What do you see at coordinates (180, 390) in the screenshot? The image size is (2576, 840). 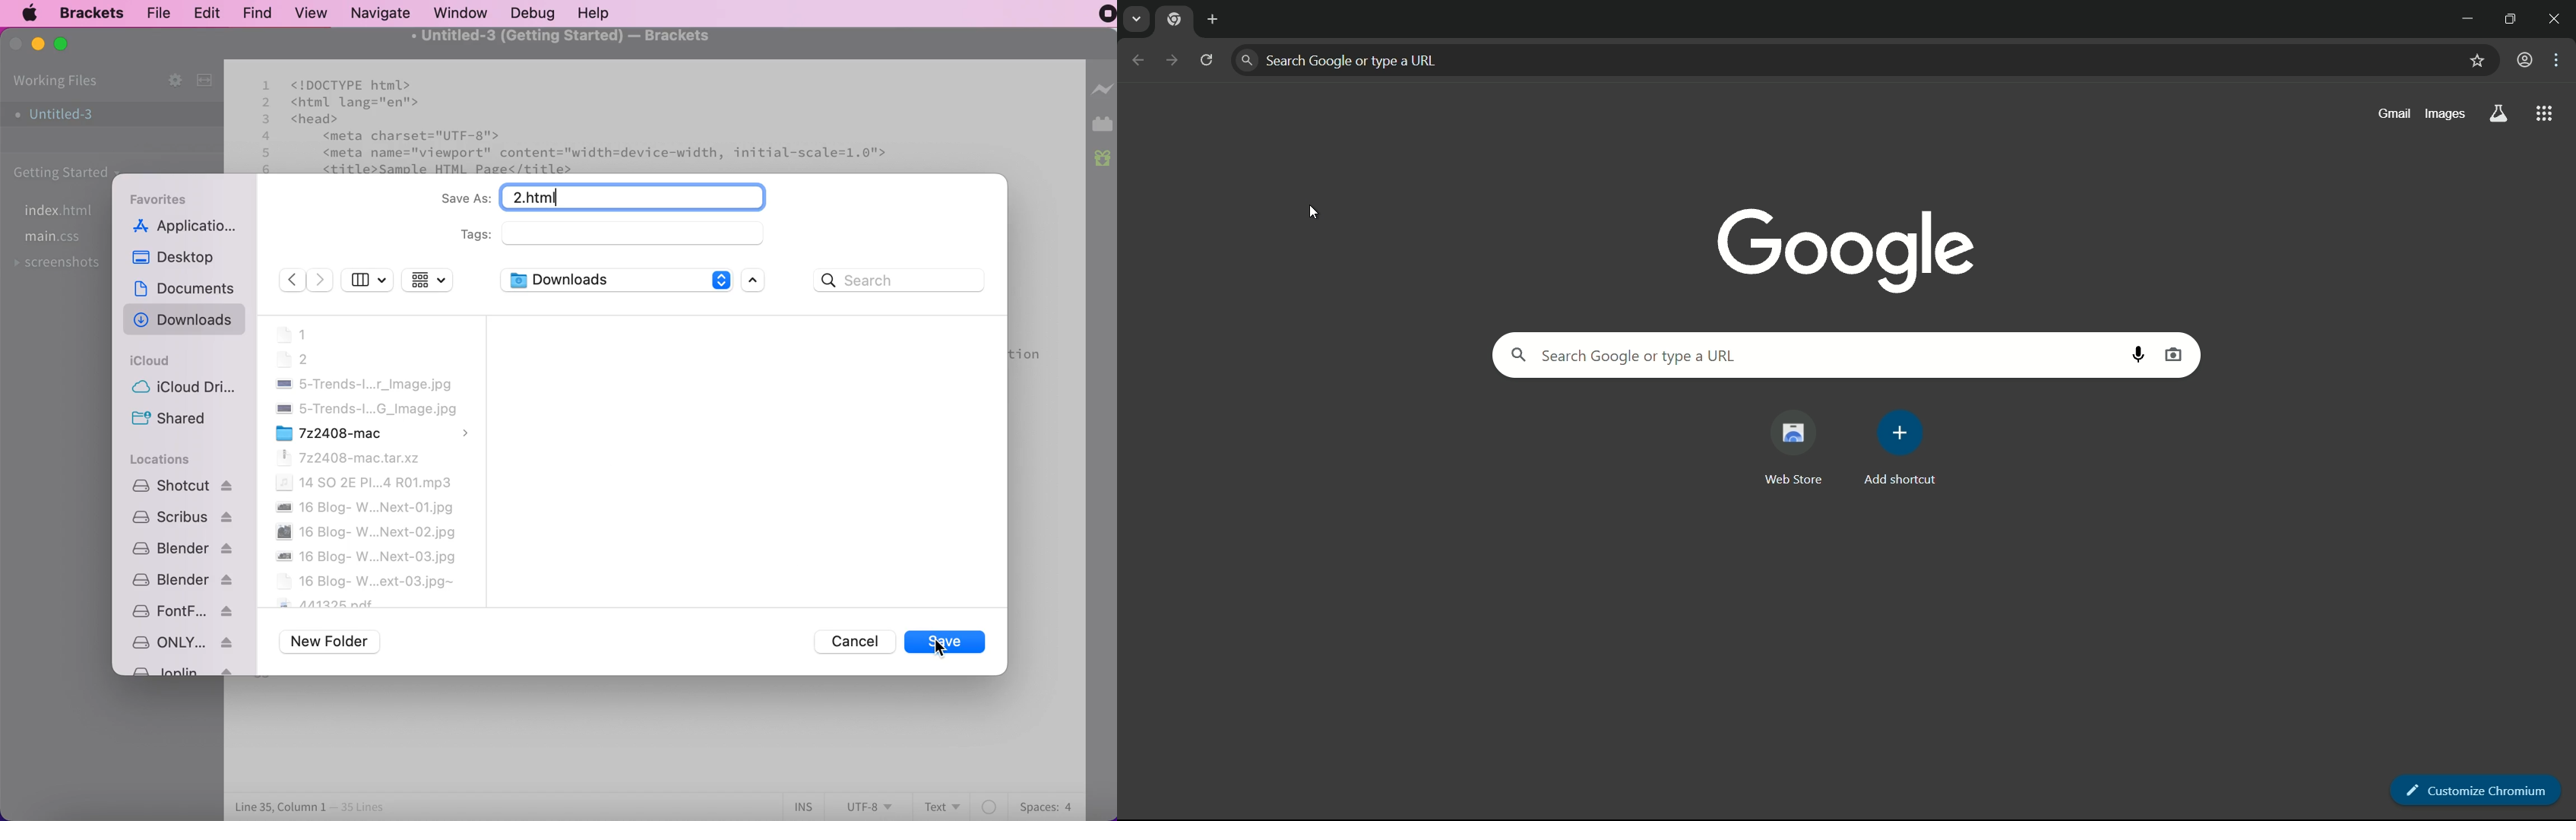 I see `icloud drive` at bounding box center [180, 390].